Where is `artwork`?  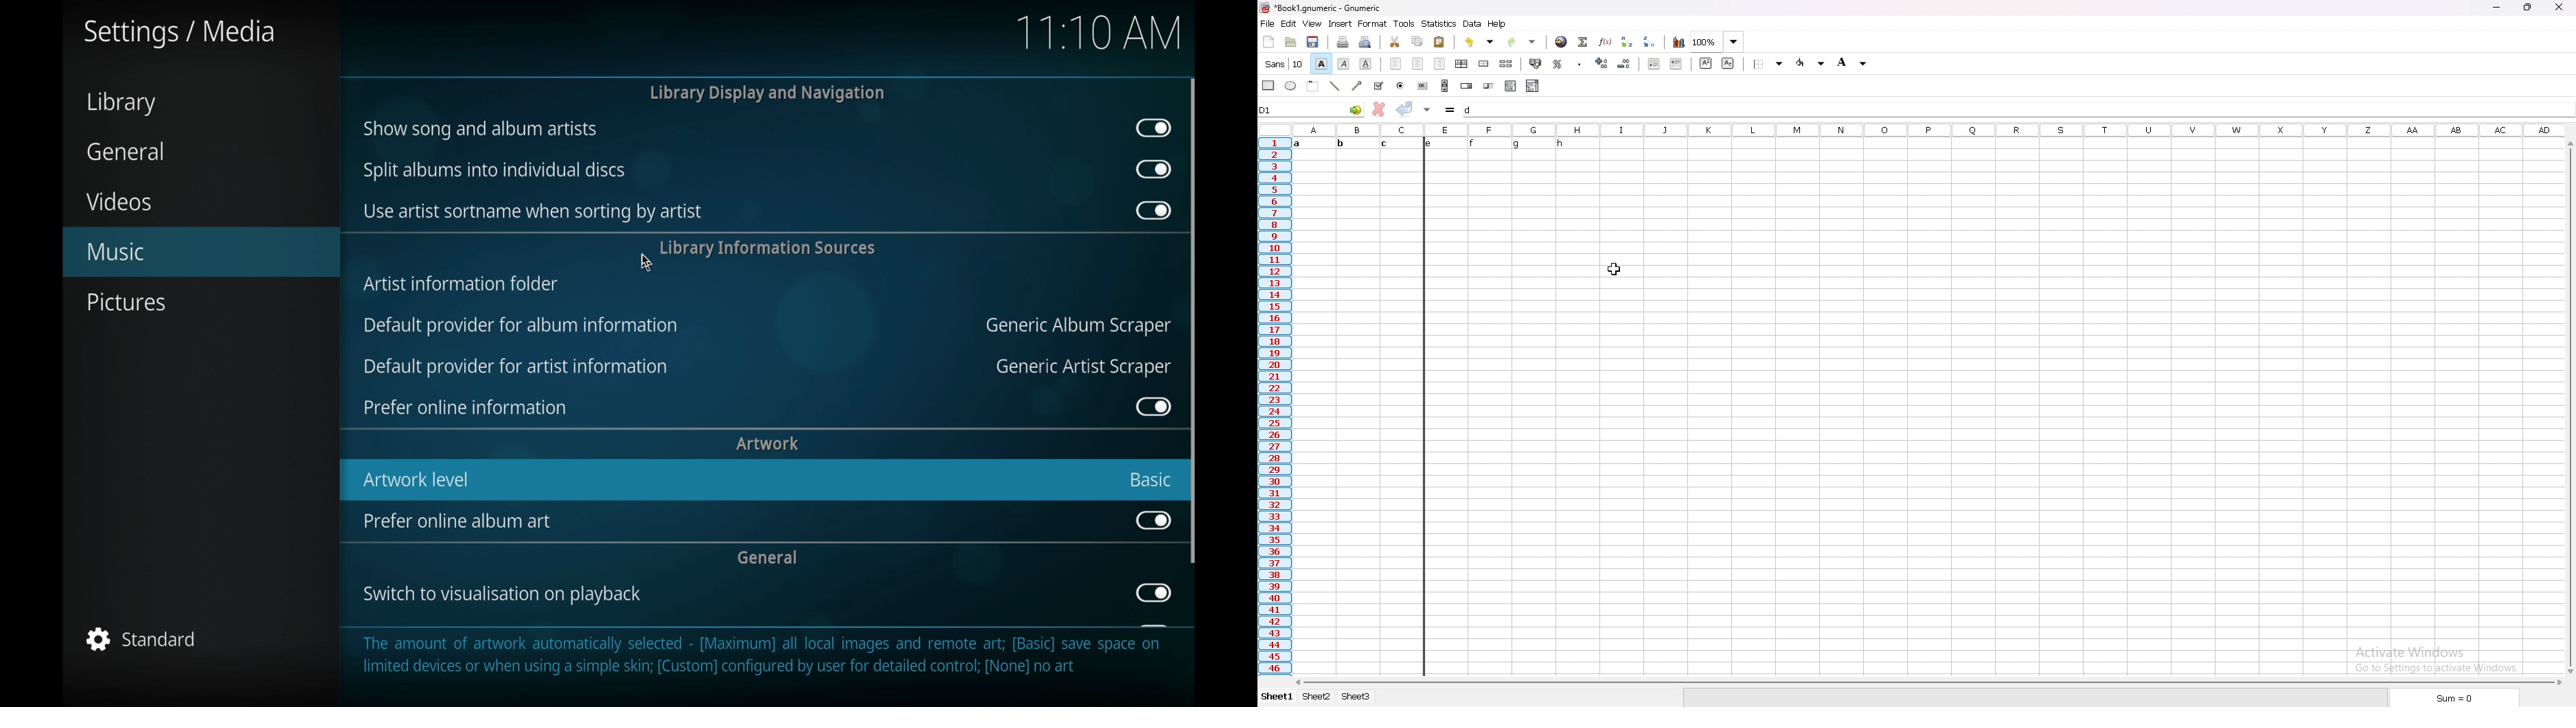
artwork is located at coordinates (768, 443).